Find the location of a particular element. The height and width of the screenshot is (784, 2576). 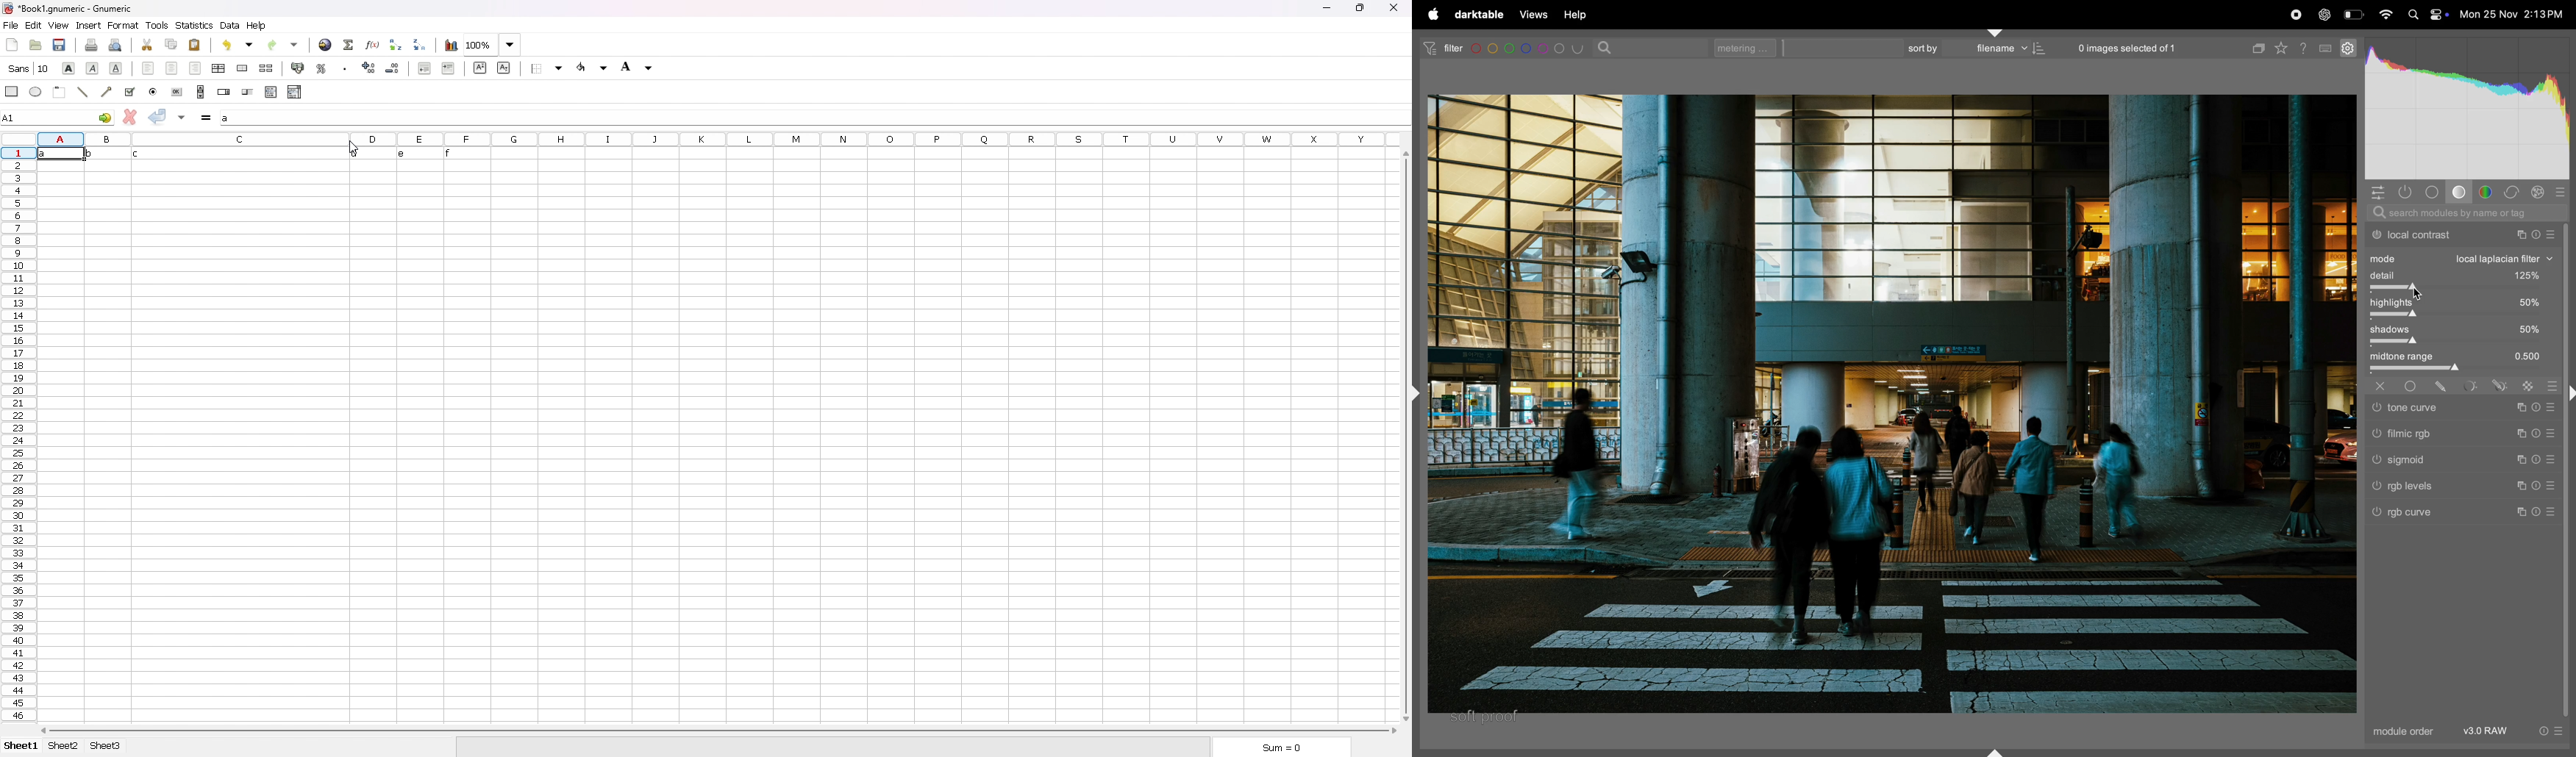

spin button is located at coordinates (224, 91).